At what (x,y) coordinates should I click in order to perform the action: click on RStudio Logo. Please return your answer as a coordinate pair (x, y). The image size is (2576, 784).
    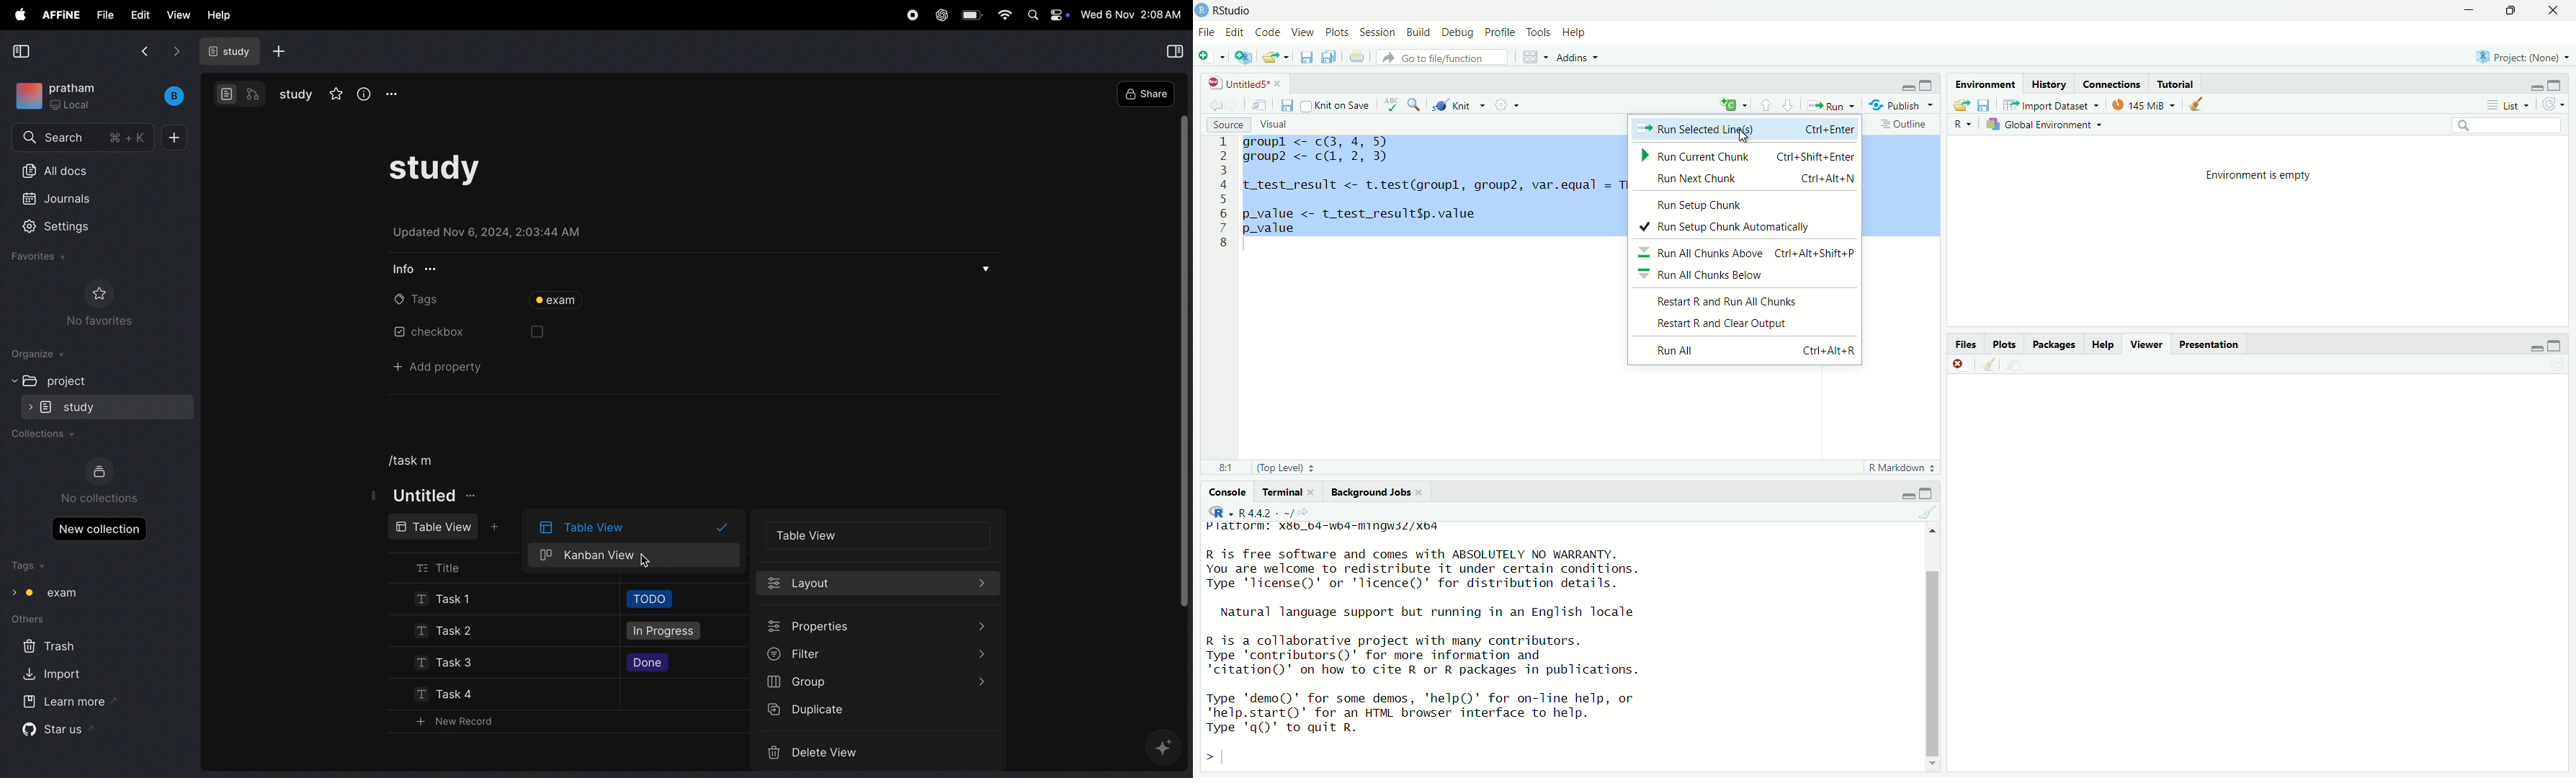
    Looking at the image, I should click on (1204, 10).